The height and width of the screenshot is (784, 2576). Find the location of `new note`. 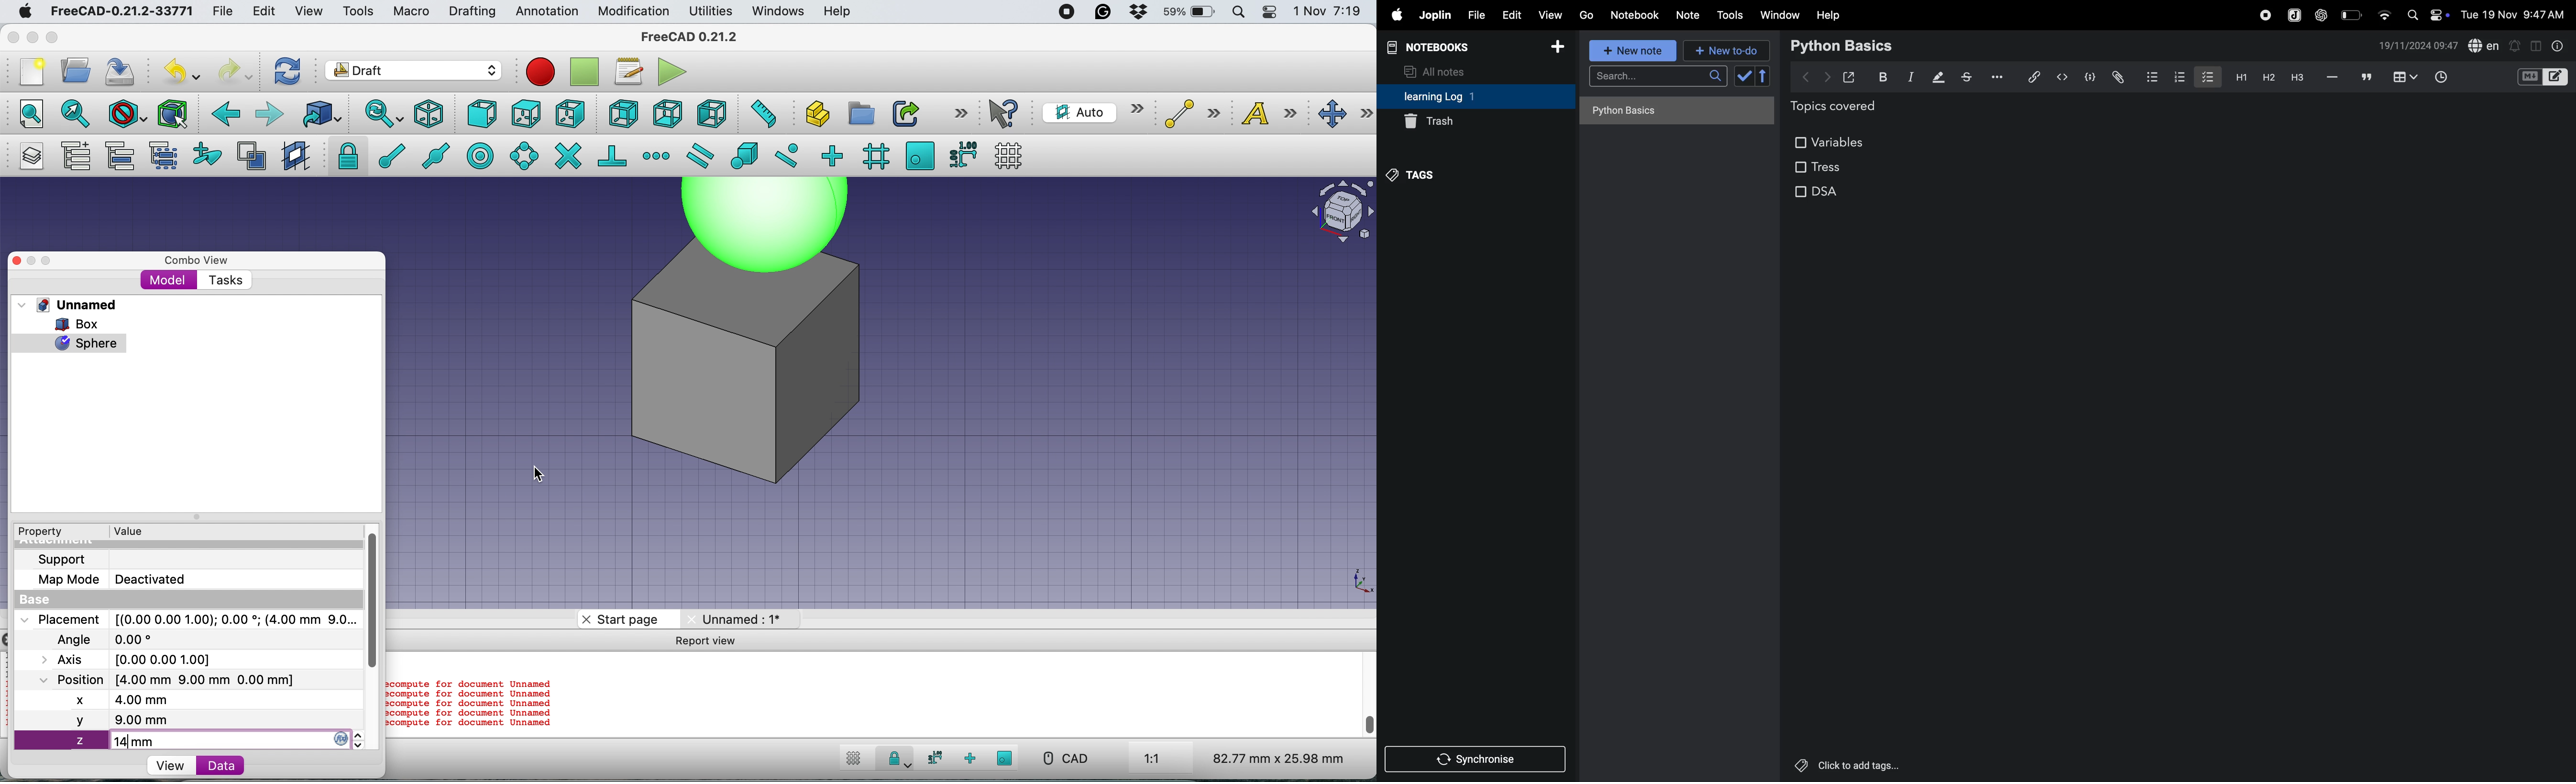

new note is located at coordinates (1630, 50).